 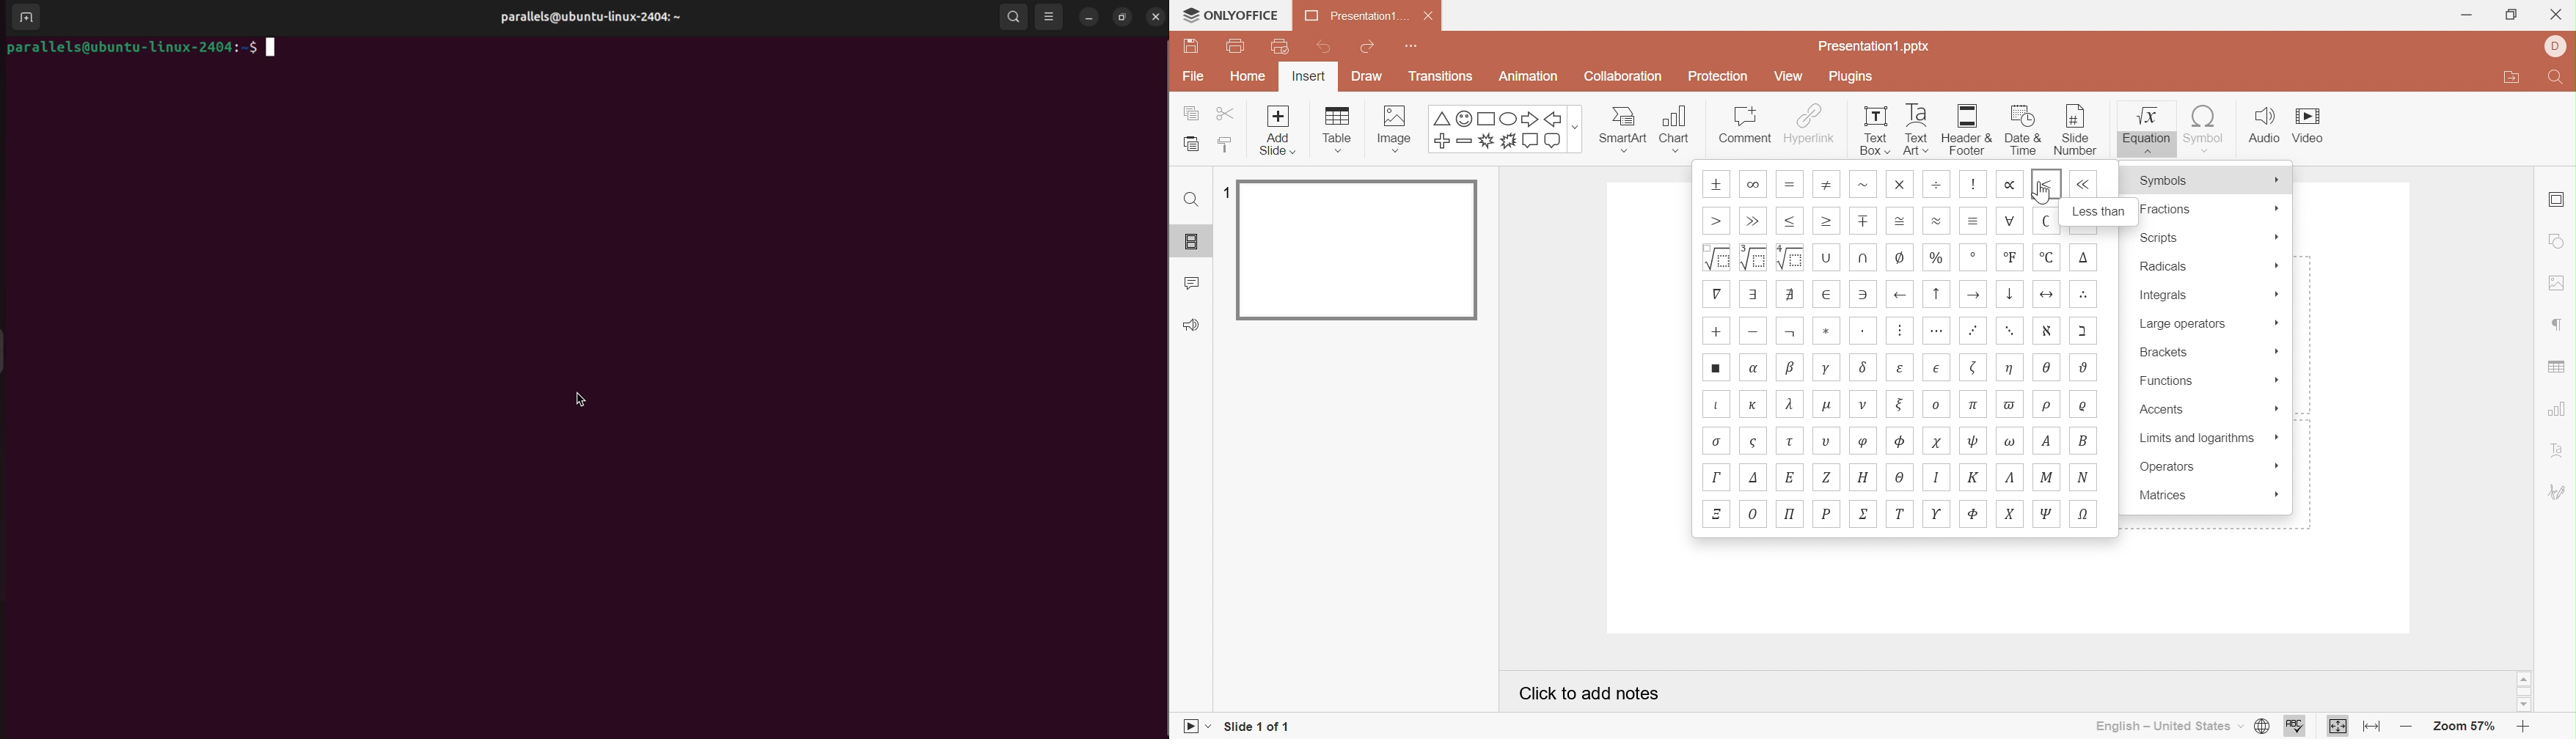 What do you see at coordinates (2209, 205) in the screenshot?
I see `Fractions` at bounding box center [2209, 205].